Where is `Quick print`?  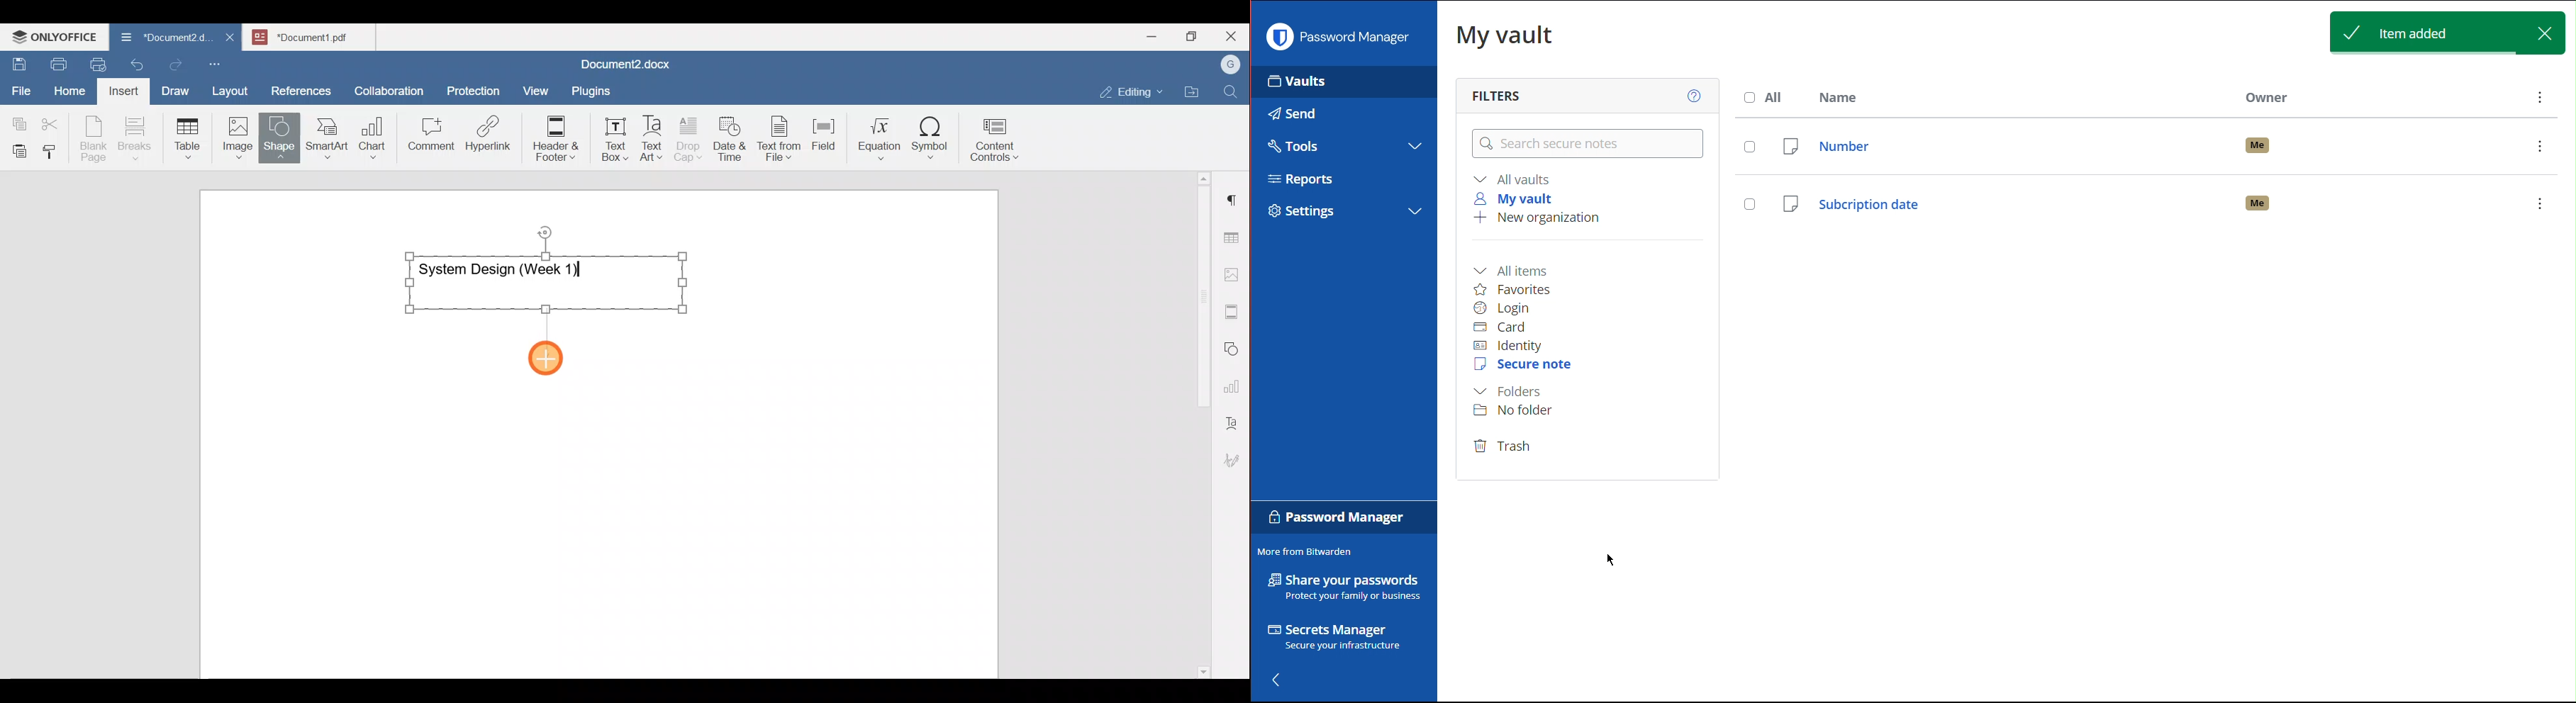 Quick print is located at coordinates (94, 62).